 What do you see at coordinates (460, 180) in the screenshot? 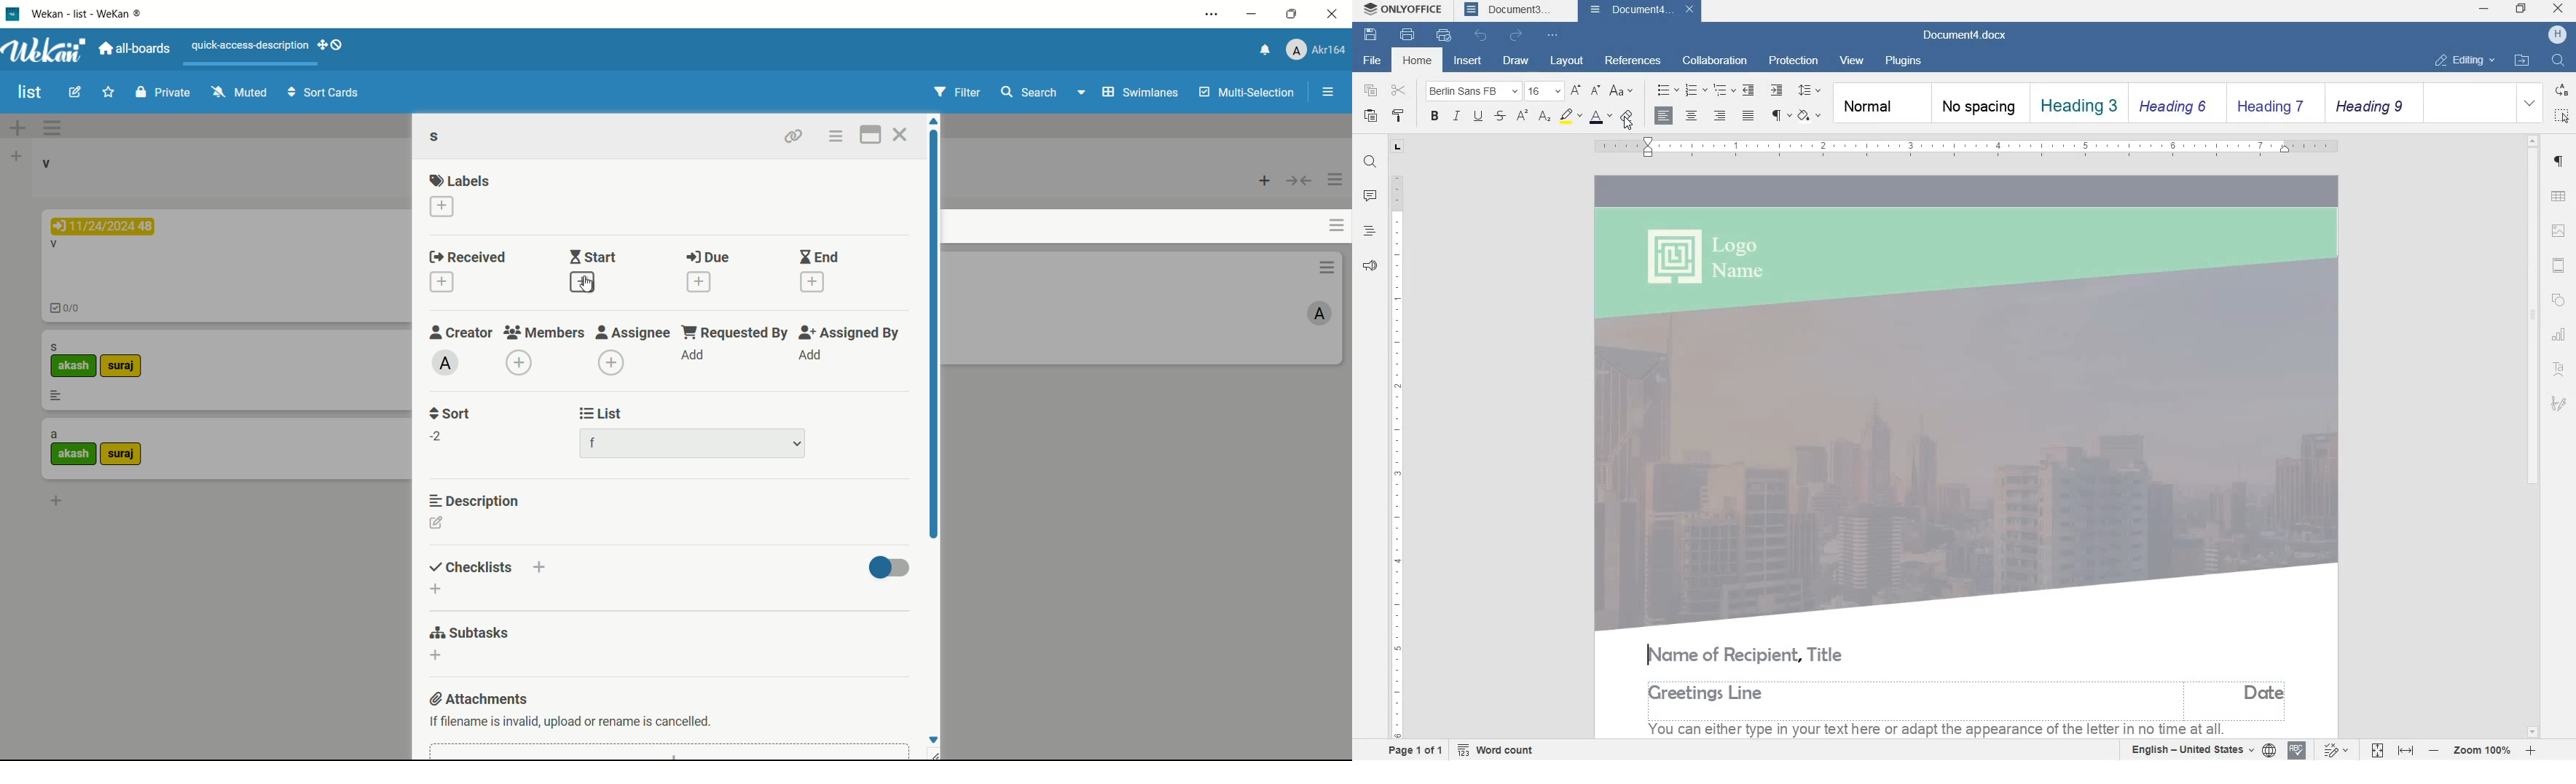
I see `labels` at bounding box center [460, 180].